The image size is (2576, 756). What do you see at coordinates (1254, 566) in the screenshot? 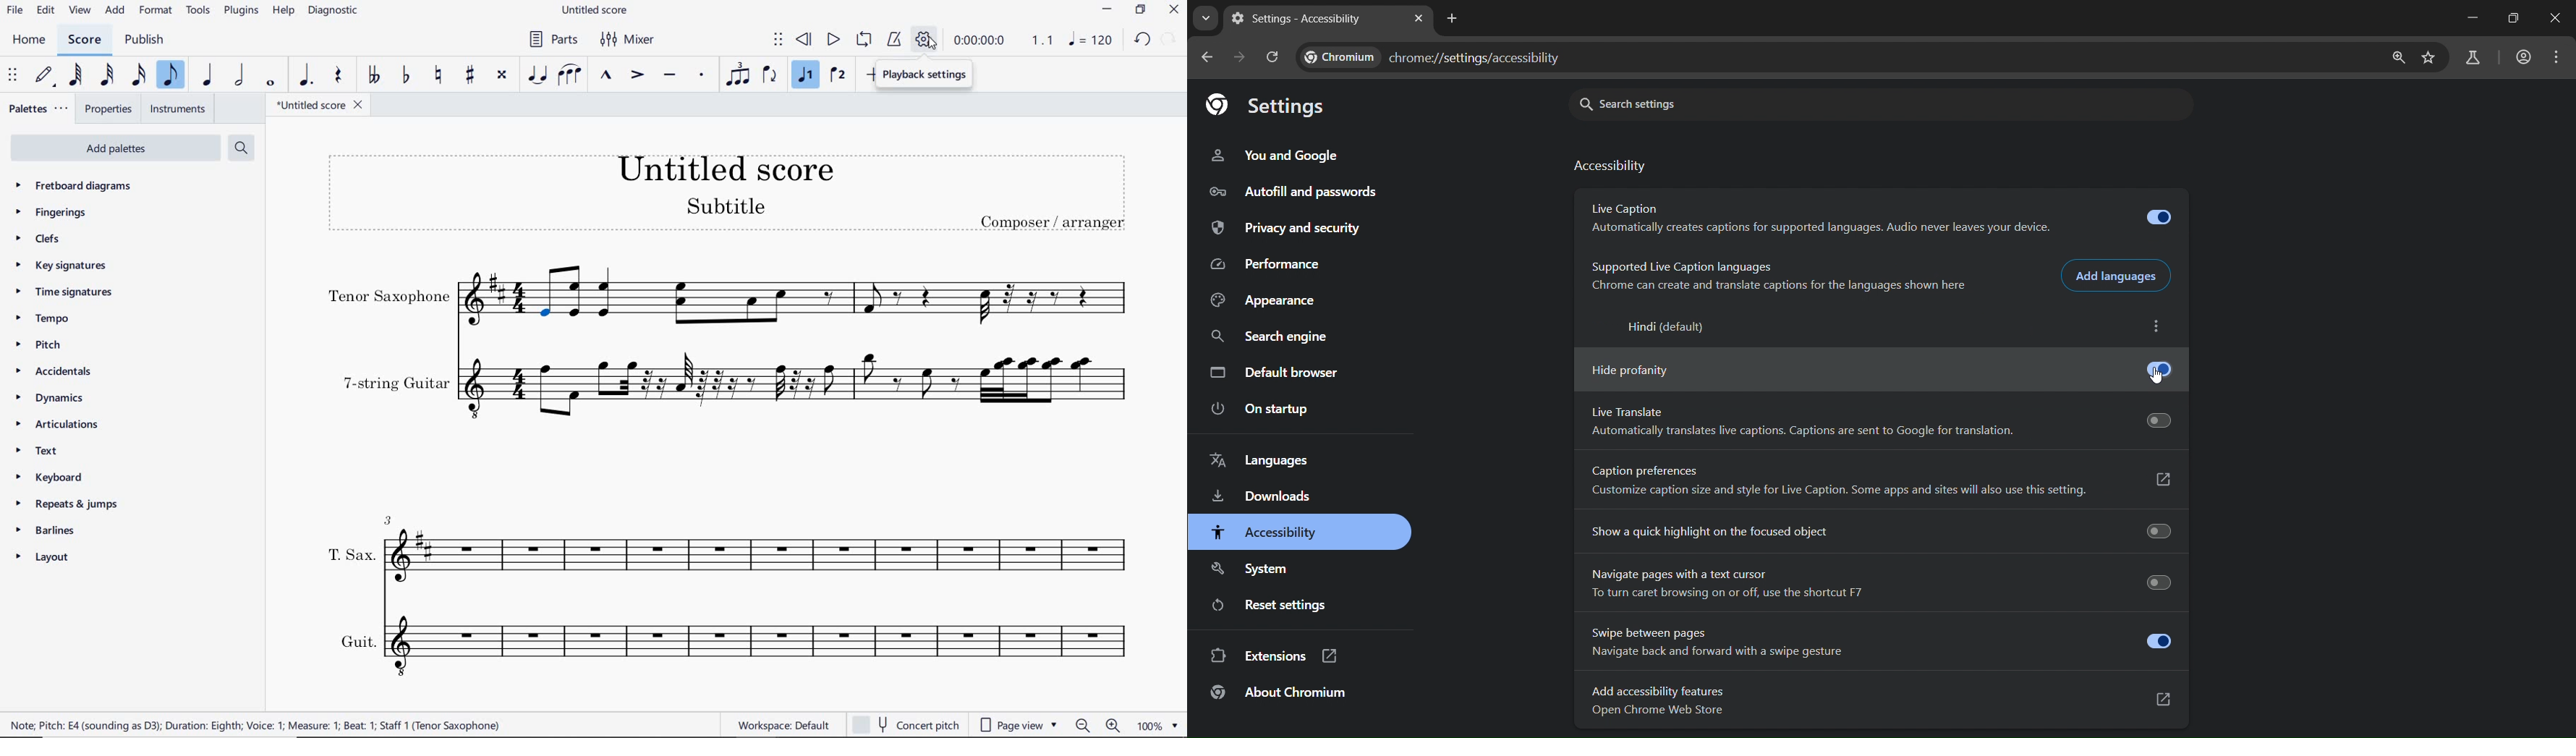
I see `system` at bounding box center [1254, 566].